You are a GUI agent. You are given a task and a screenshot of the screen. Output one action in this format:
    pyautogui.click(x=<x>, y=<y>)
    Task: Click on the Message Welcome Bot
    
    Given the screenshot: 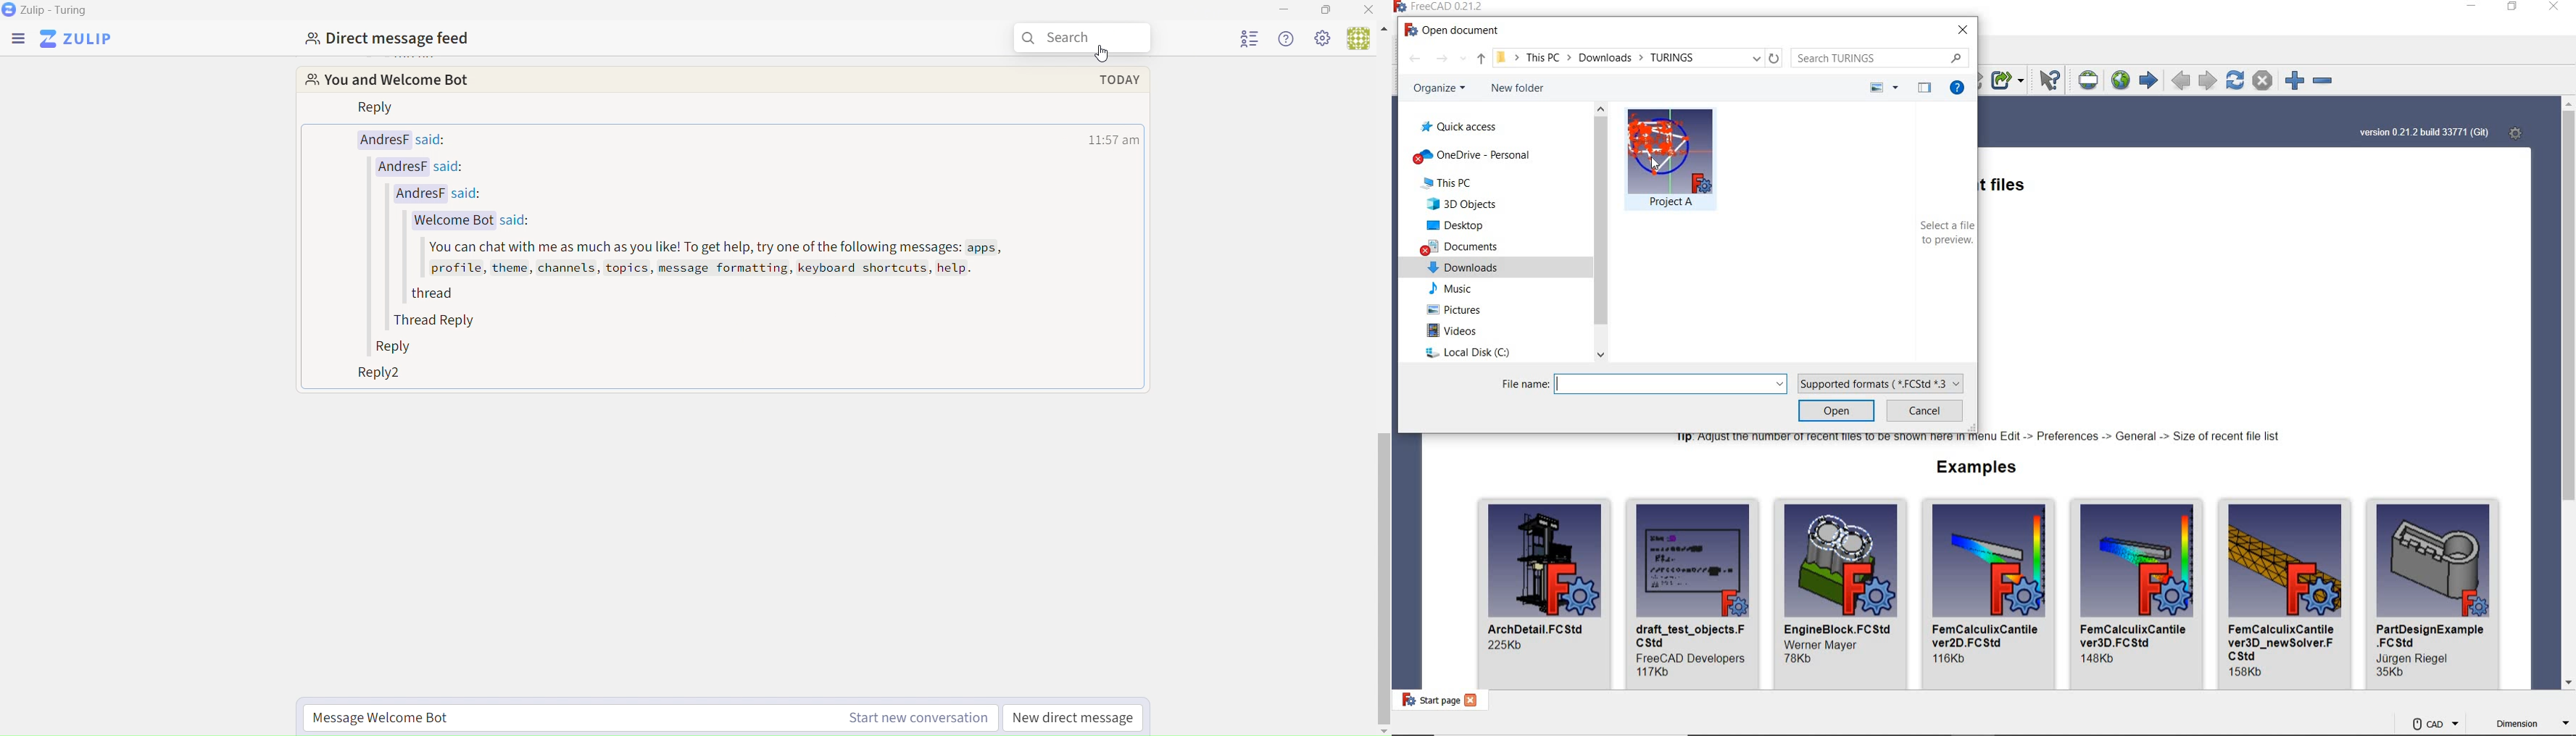 What is the action you would take?
    pyautogui.click(x=647, y=715)
    